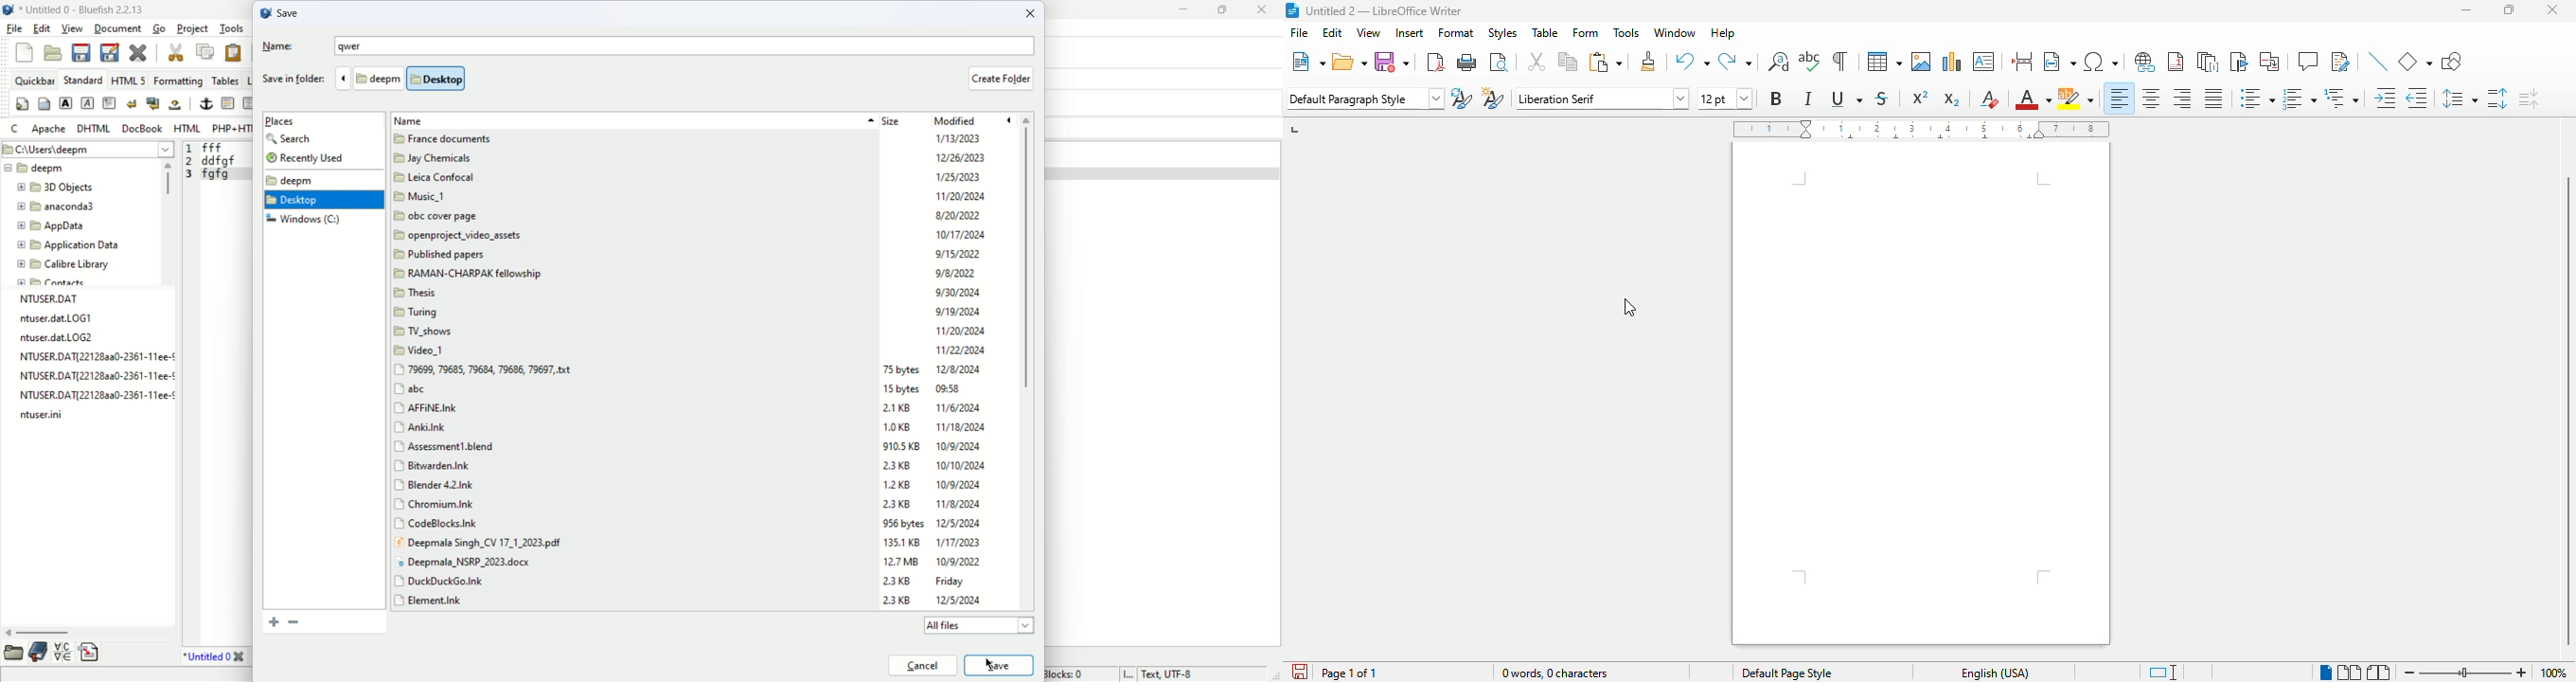  What do you see at coordinates (64, 265) in the screenshot?
I see `calibre` at bounding box center [64, 265].